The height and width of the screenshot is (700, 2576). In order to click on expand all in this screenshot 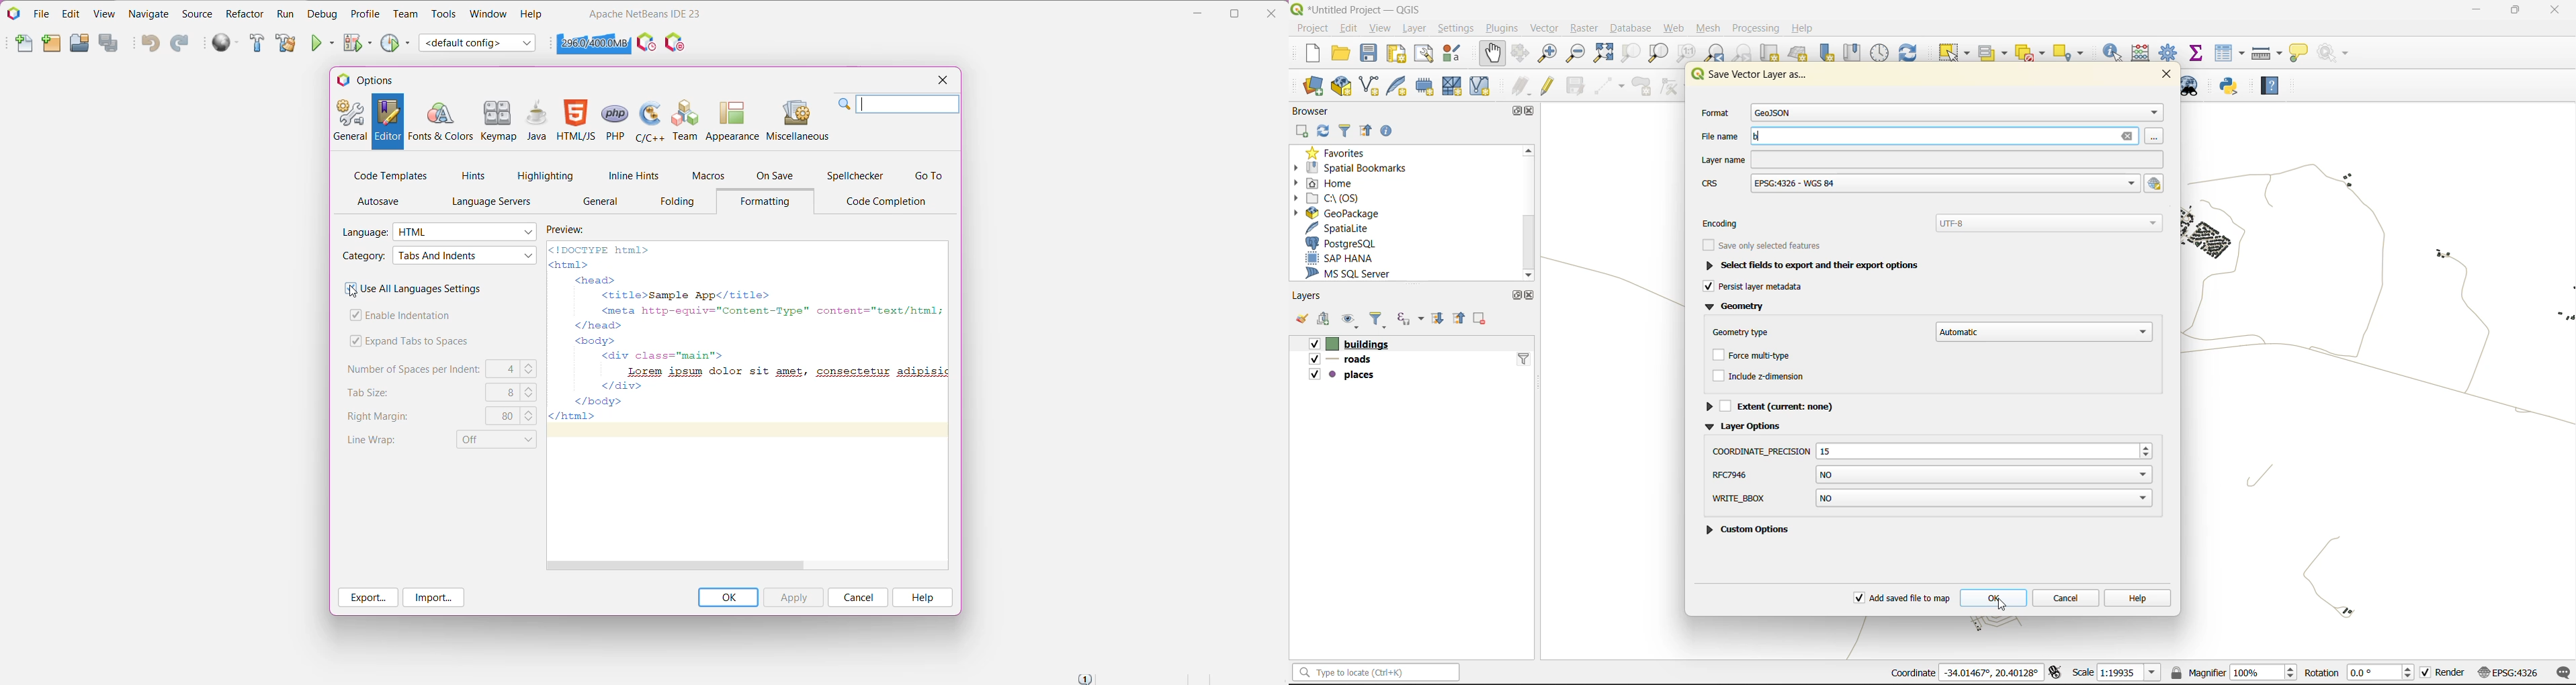, I will do `click(1442, 319)`.